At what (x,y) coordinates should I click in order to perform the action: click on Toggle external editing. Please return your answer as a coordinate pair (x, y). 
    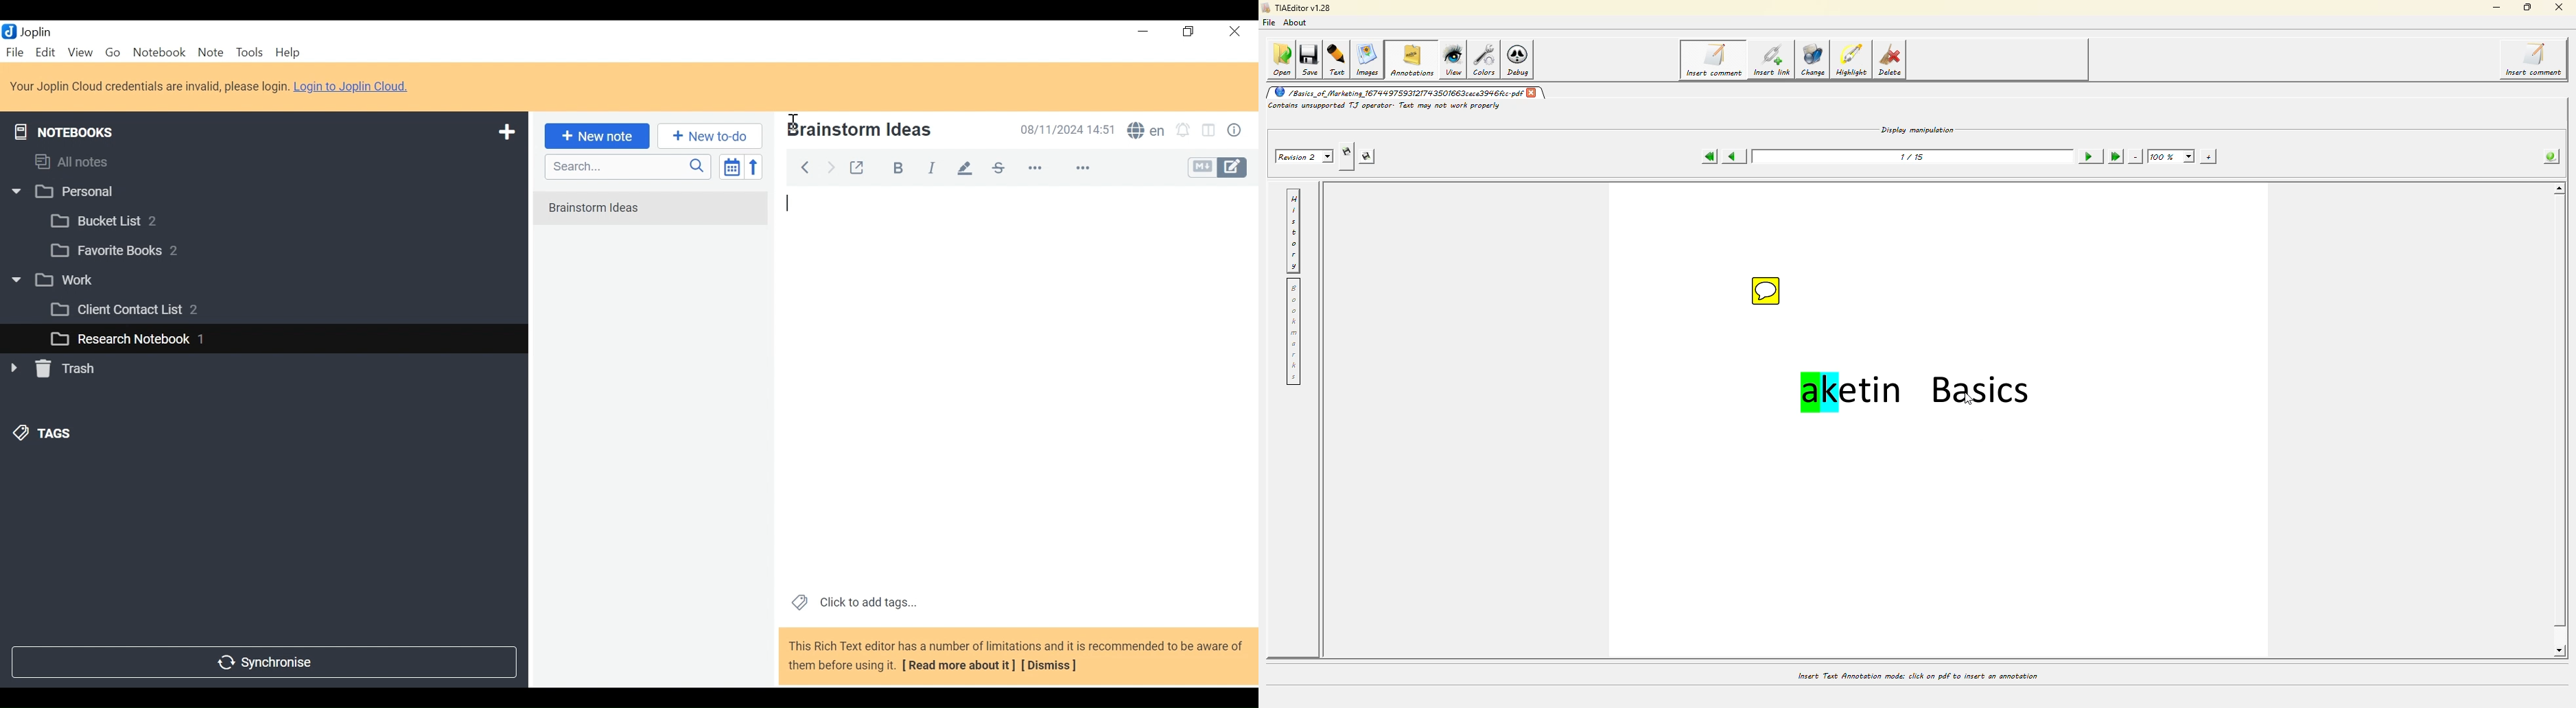
    Looking at the image, I should click on (857, 165).